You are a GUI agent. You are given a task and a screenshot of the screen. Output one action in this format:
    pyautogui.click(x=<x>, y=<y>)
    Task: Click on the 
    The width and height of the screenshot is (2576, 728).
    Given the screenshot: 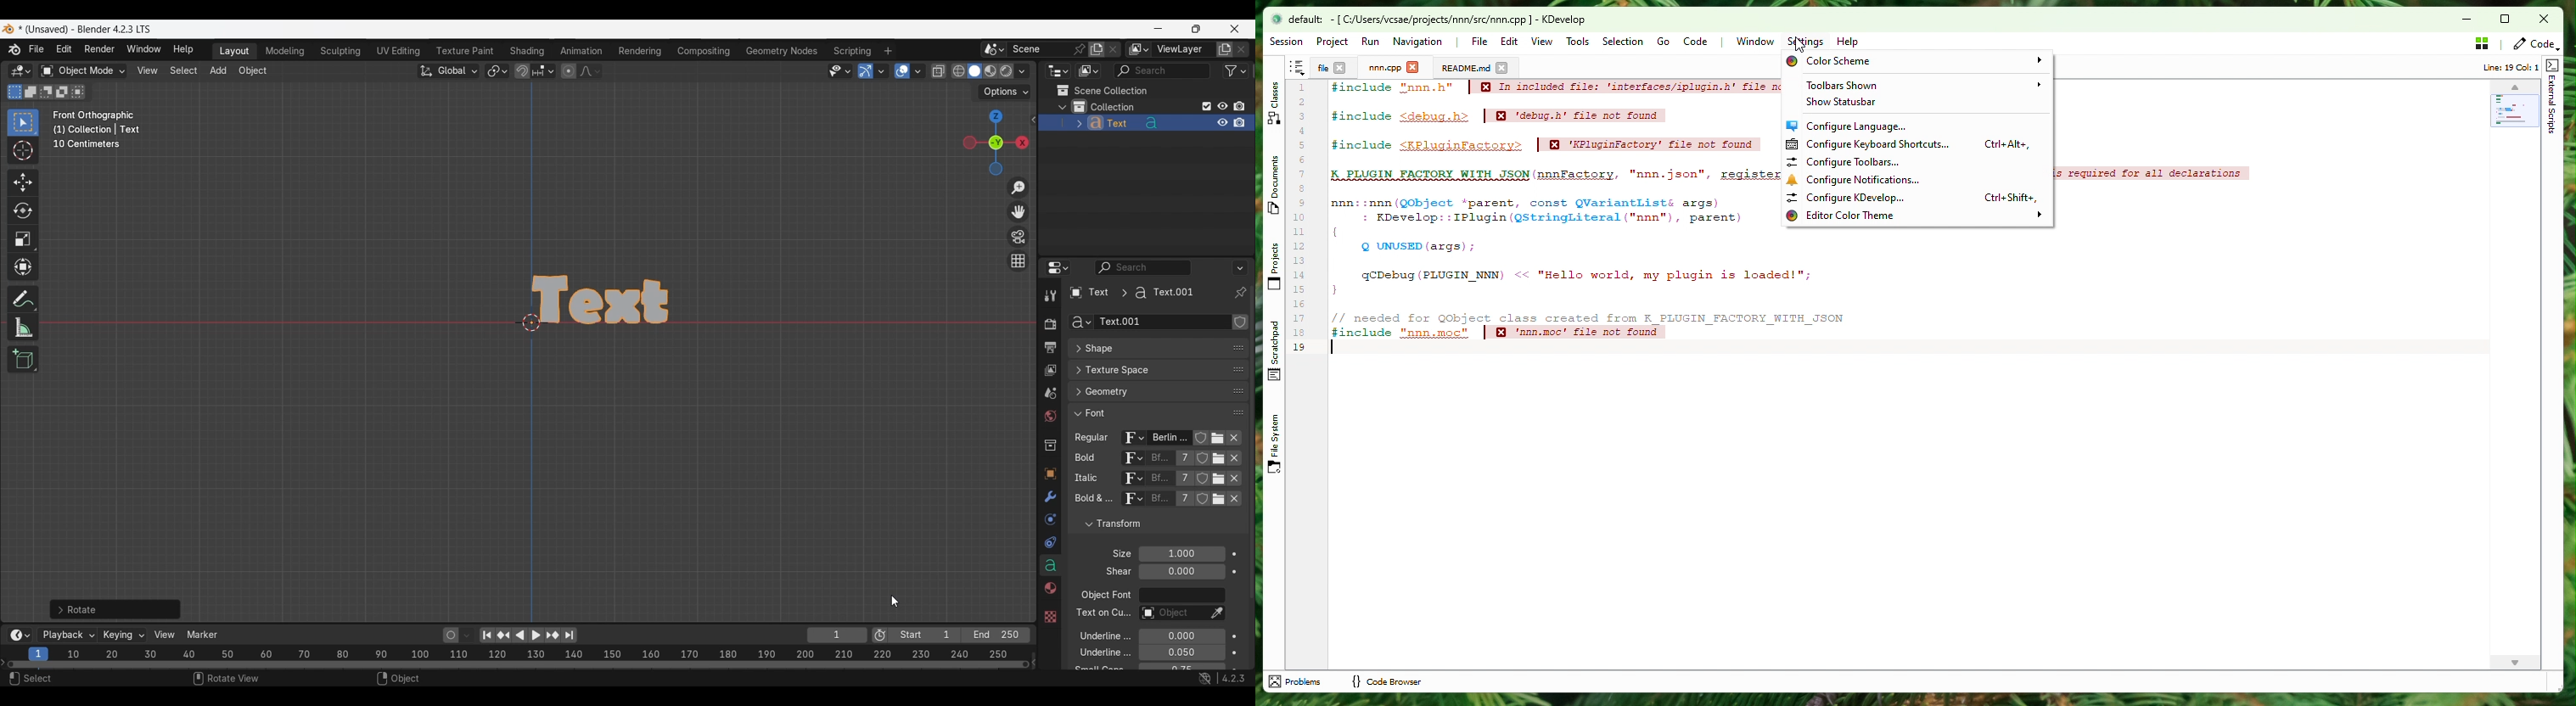 What is the action you would take?
    pyautogui.click(x=1049, y=615)
    